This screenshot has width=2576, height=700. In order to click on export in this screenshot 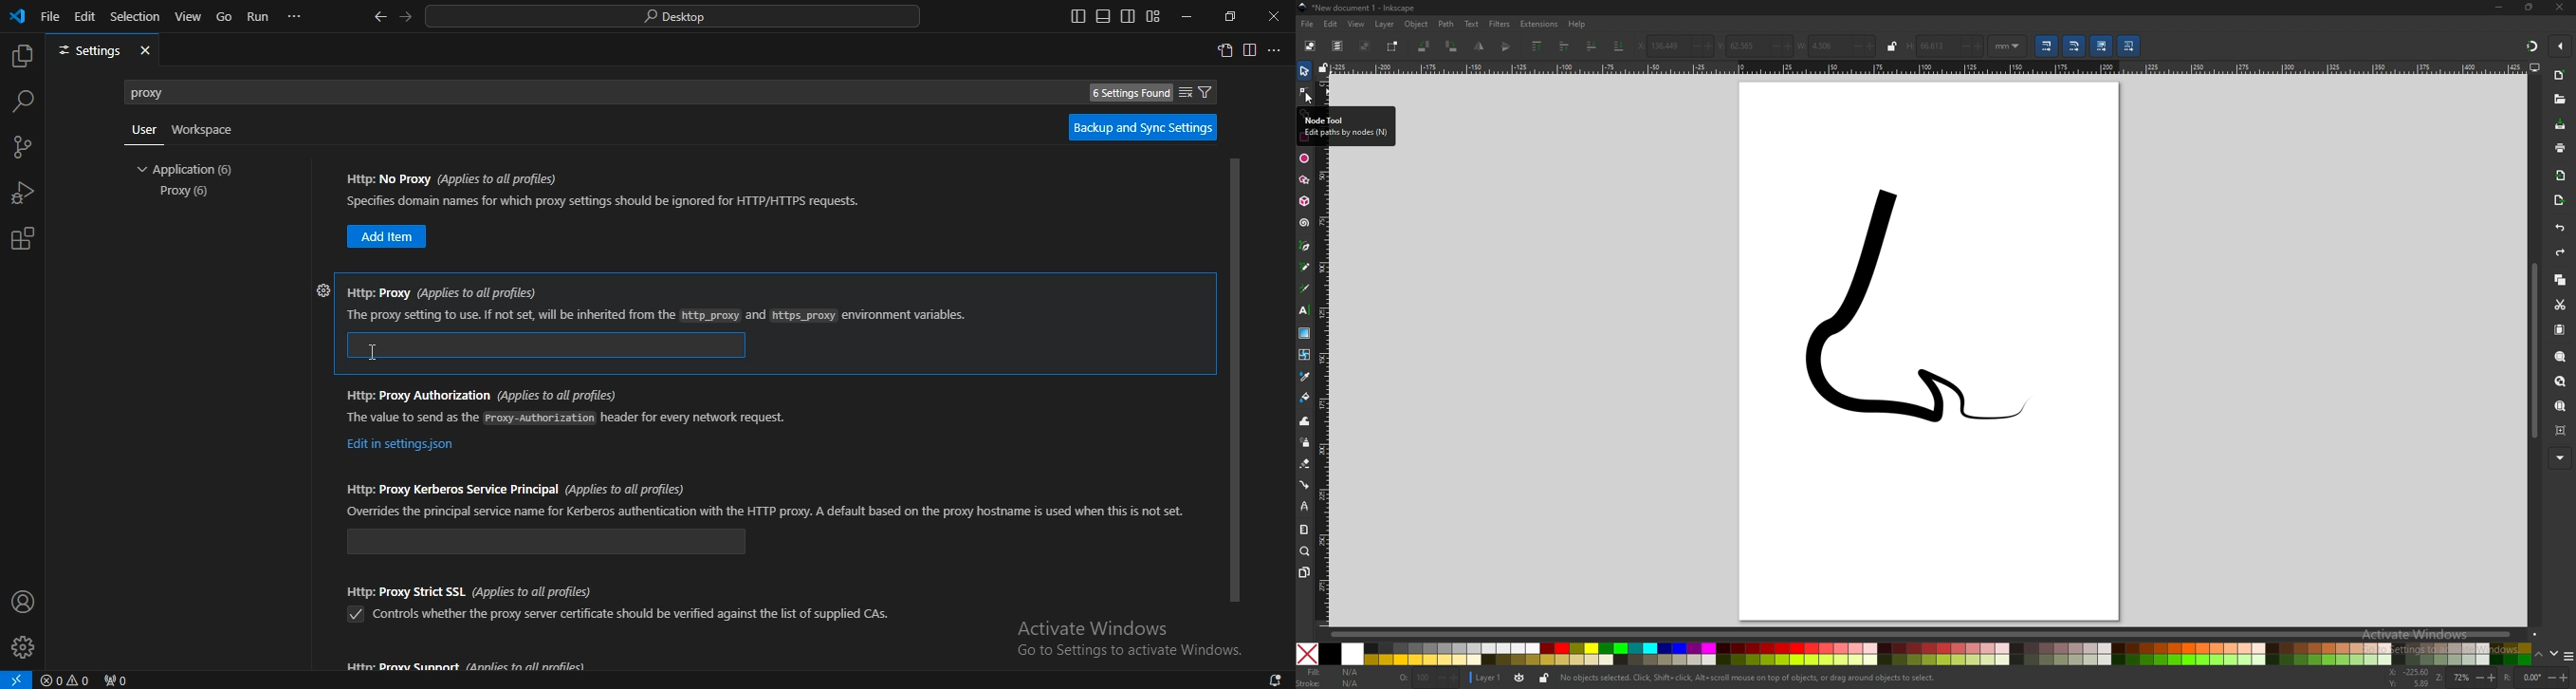, I will do `click(2561, 200)`.